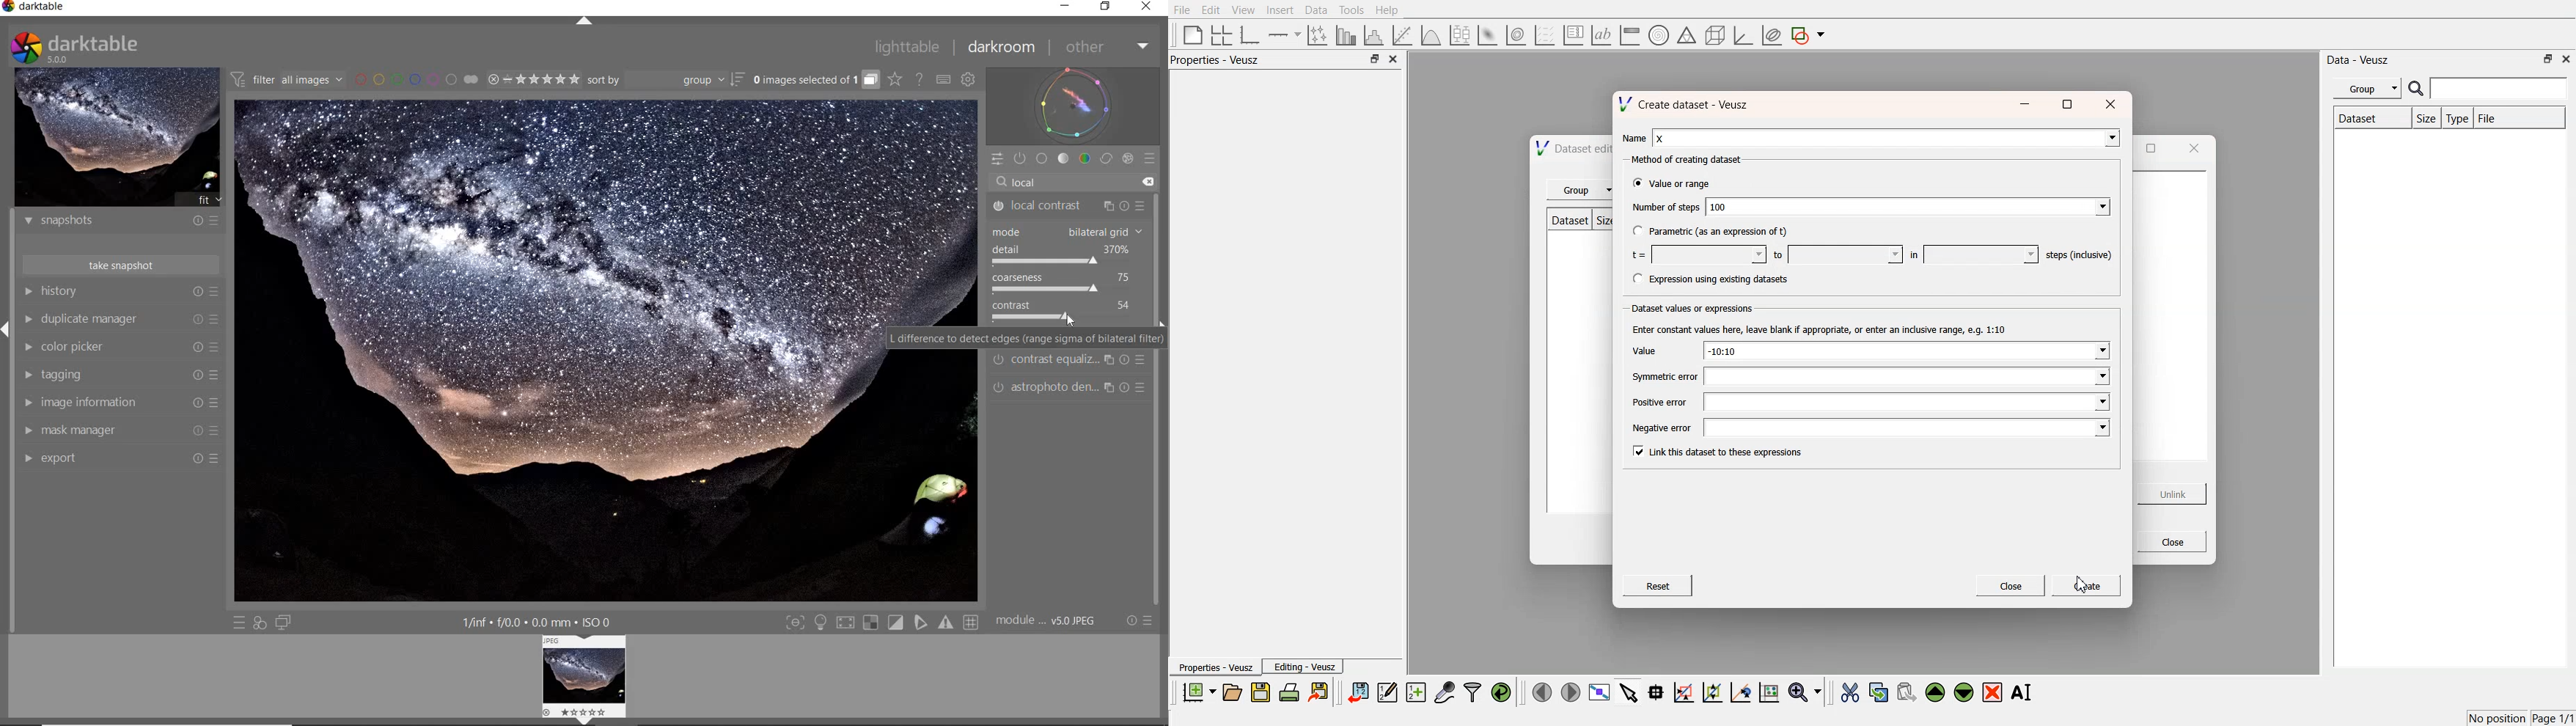 This screenshot has height=728, width=2576. Describe the element at coordinates (914, 46) in the screenshot. I see `LIGHTTABLE` at that location.